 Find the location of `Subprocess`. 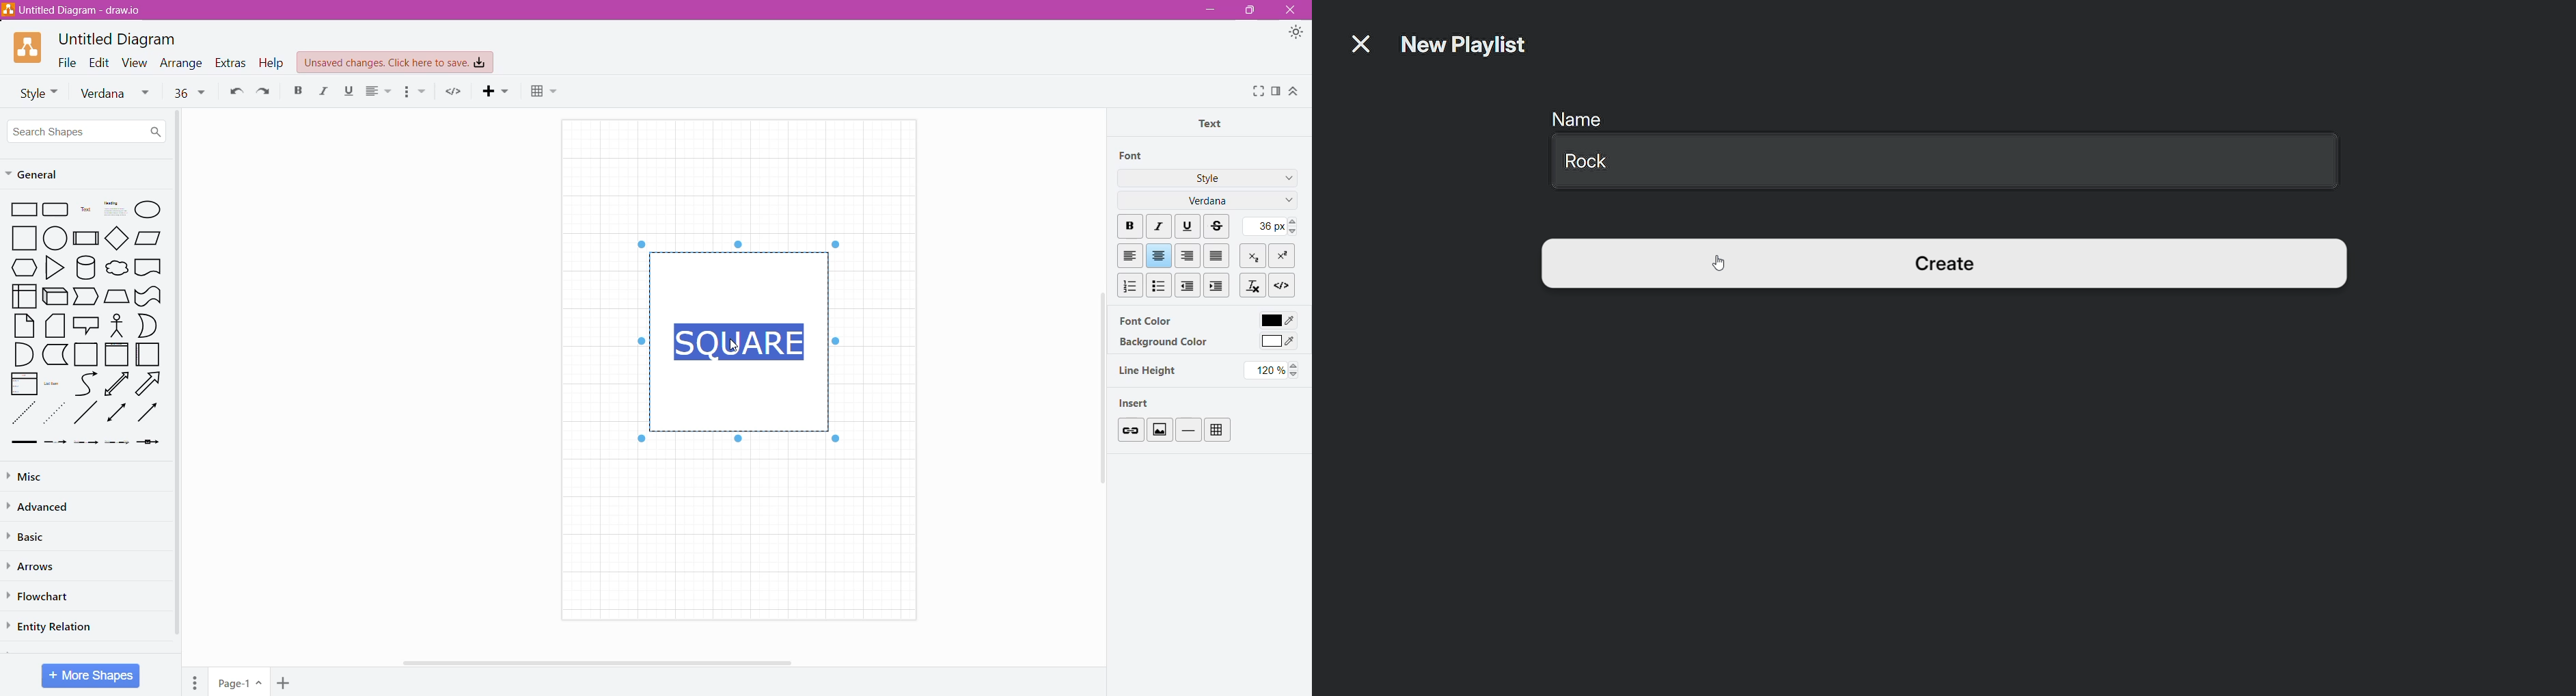

Subprocess is located at coordinates (86, 237).